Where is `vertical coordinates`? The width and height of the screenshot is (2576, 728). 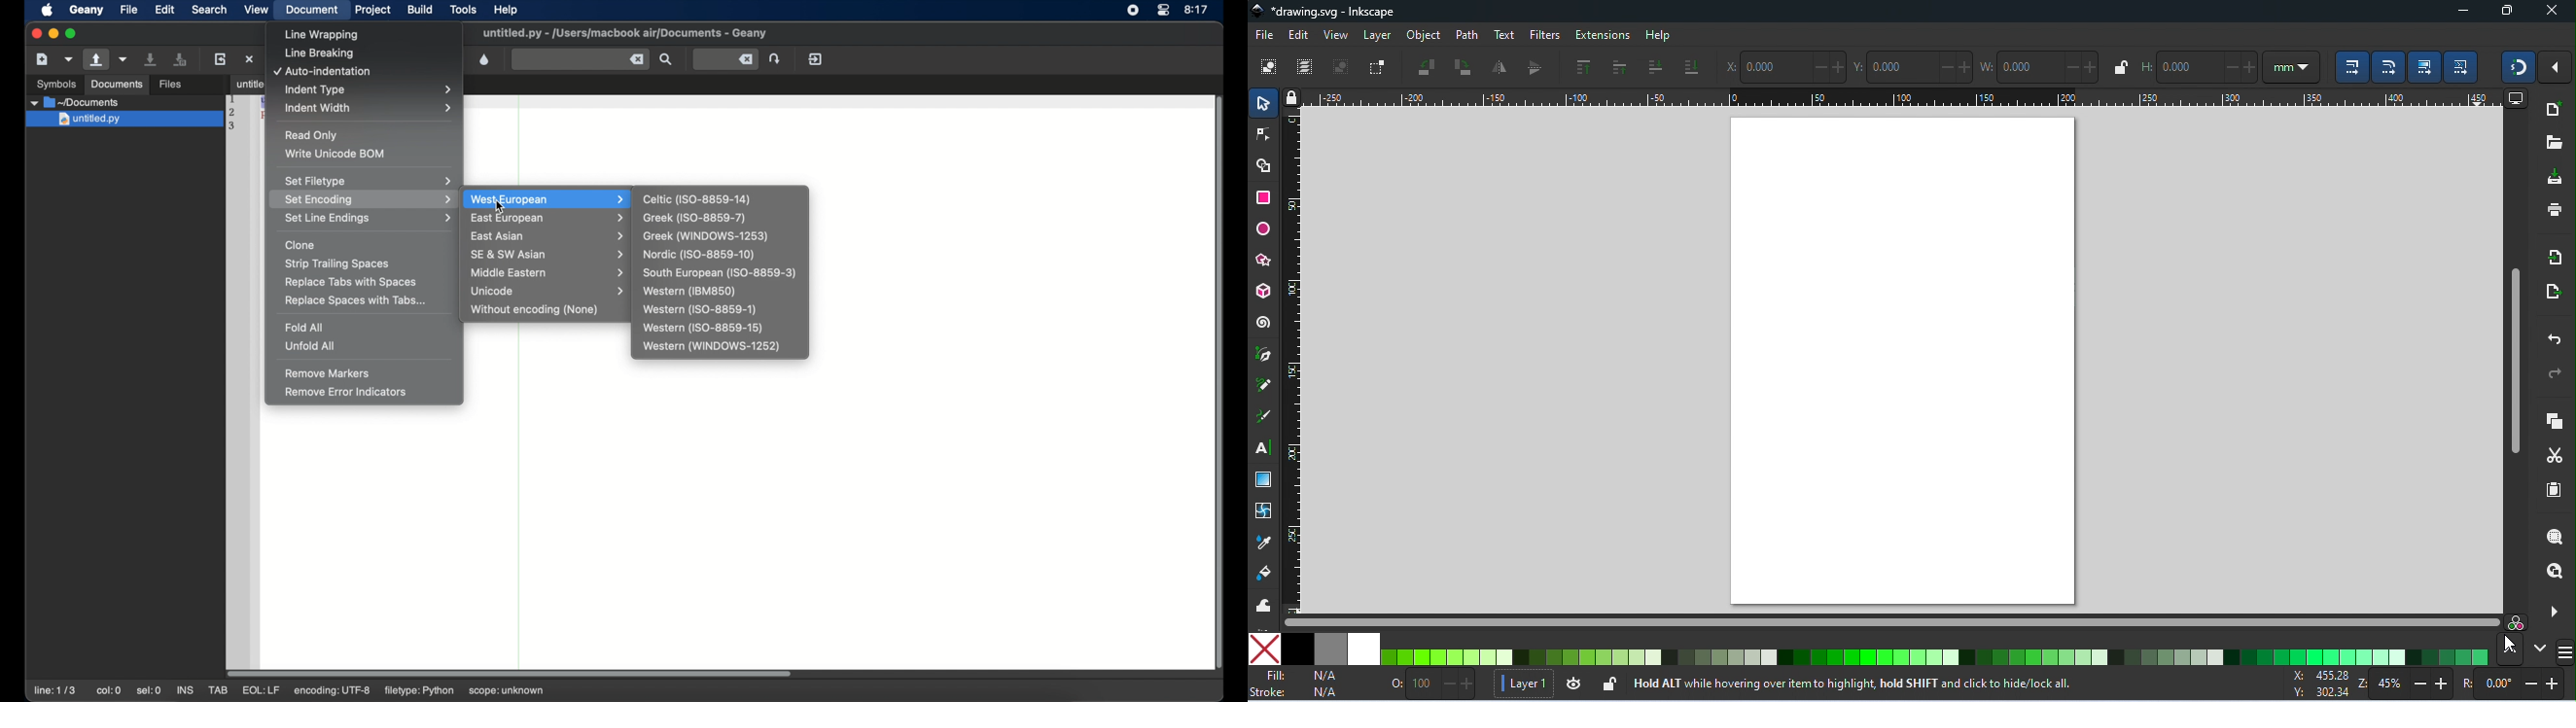 vertical coordinates is located at coordinates (1915, 65).